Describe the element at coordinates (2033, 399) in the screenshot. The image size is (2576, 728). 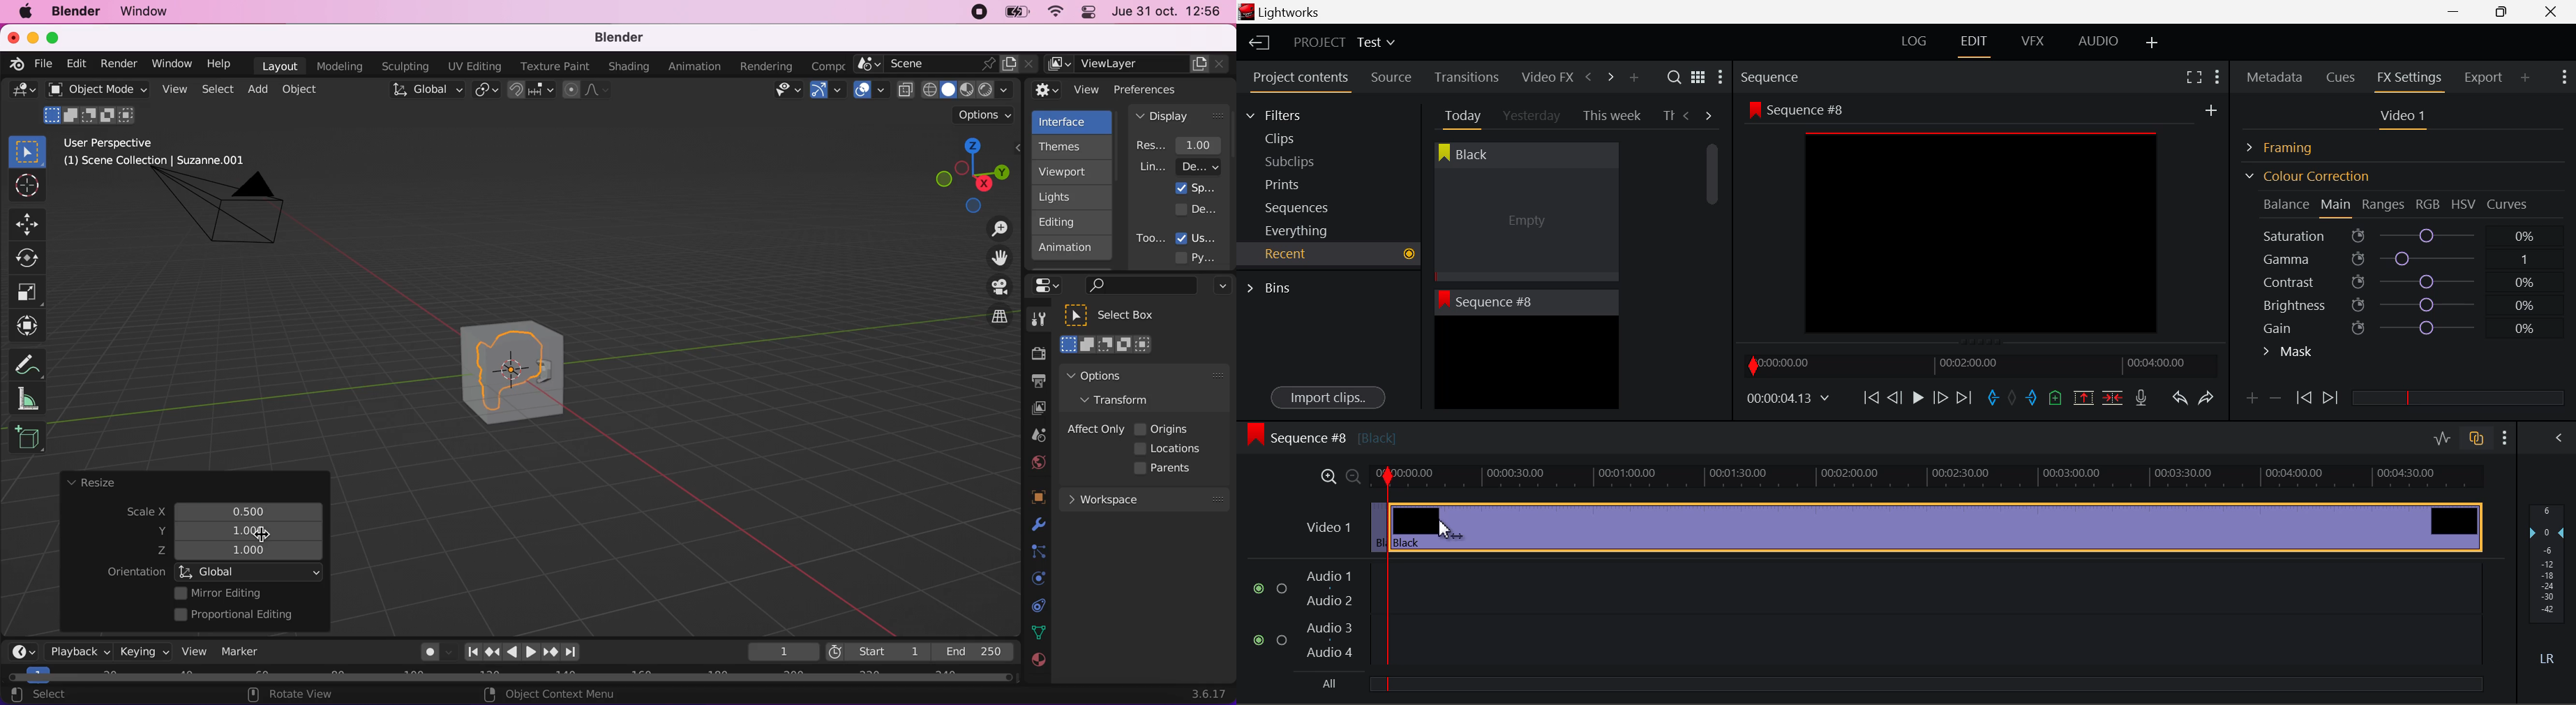
I see `Mark Out` at that location.